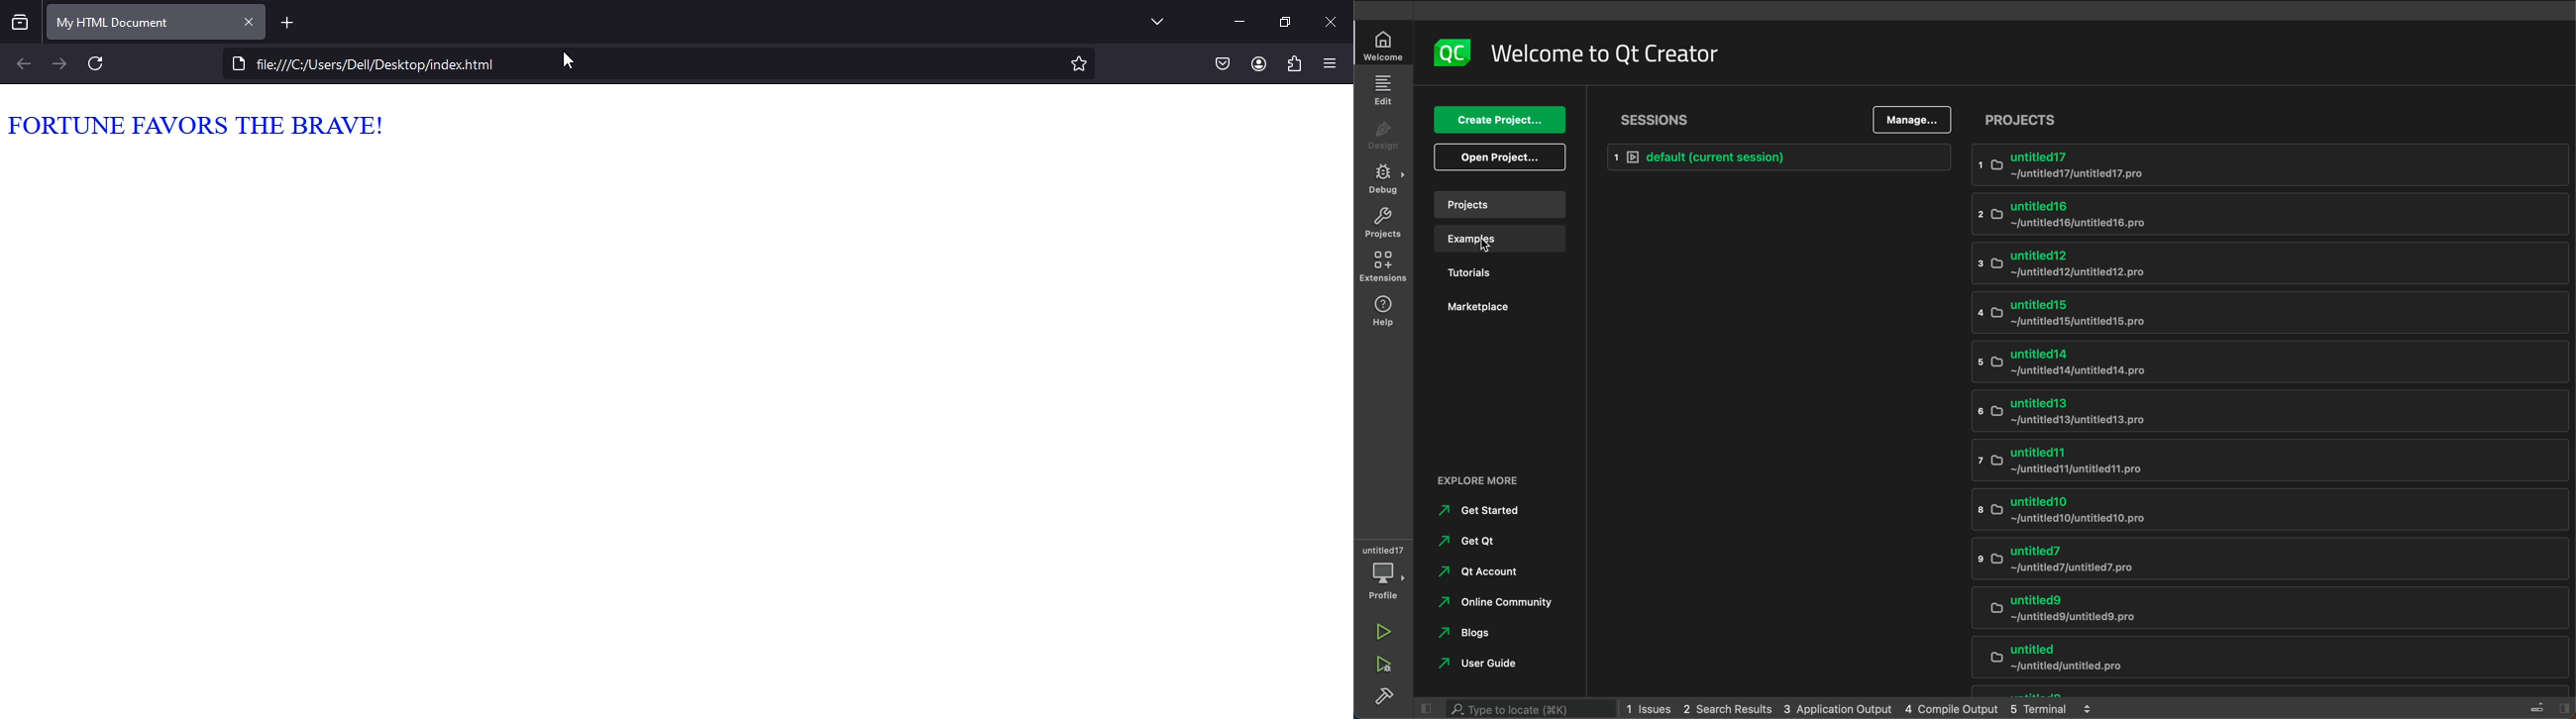 The height and width of the screenshot is (728, 2576). What do you see at coordinates (1495, 602) in the screenshot?
I see `online community` at bounding box center [1495, 602].